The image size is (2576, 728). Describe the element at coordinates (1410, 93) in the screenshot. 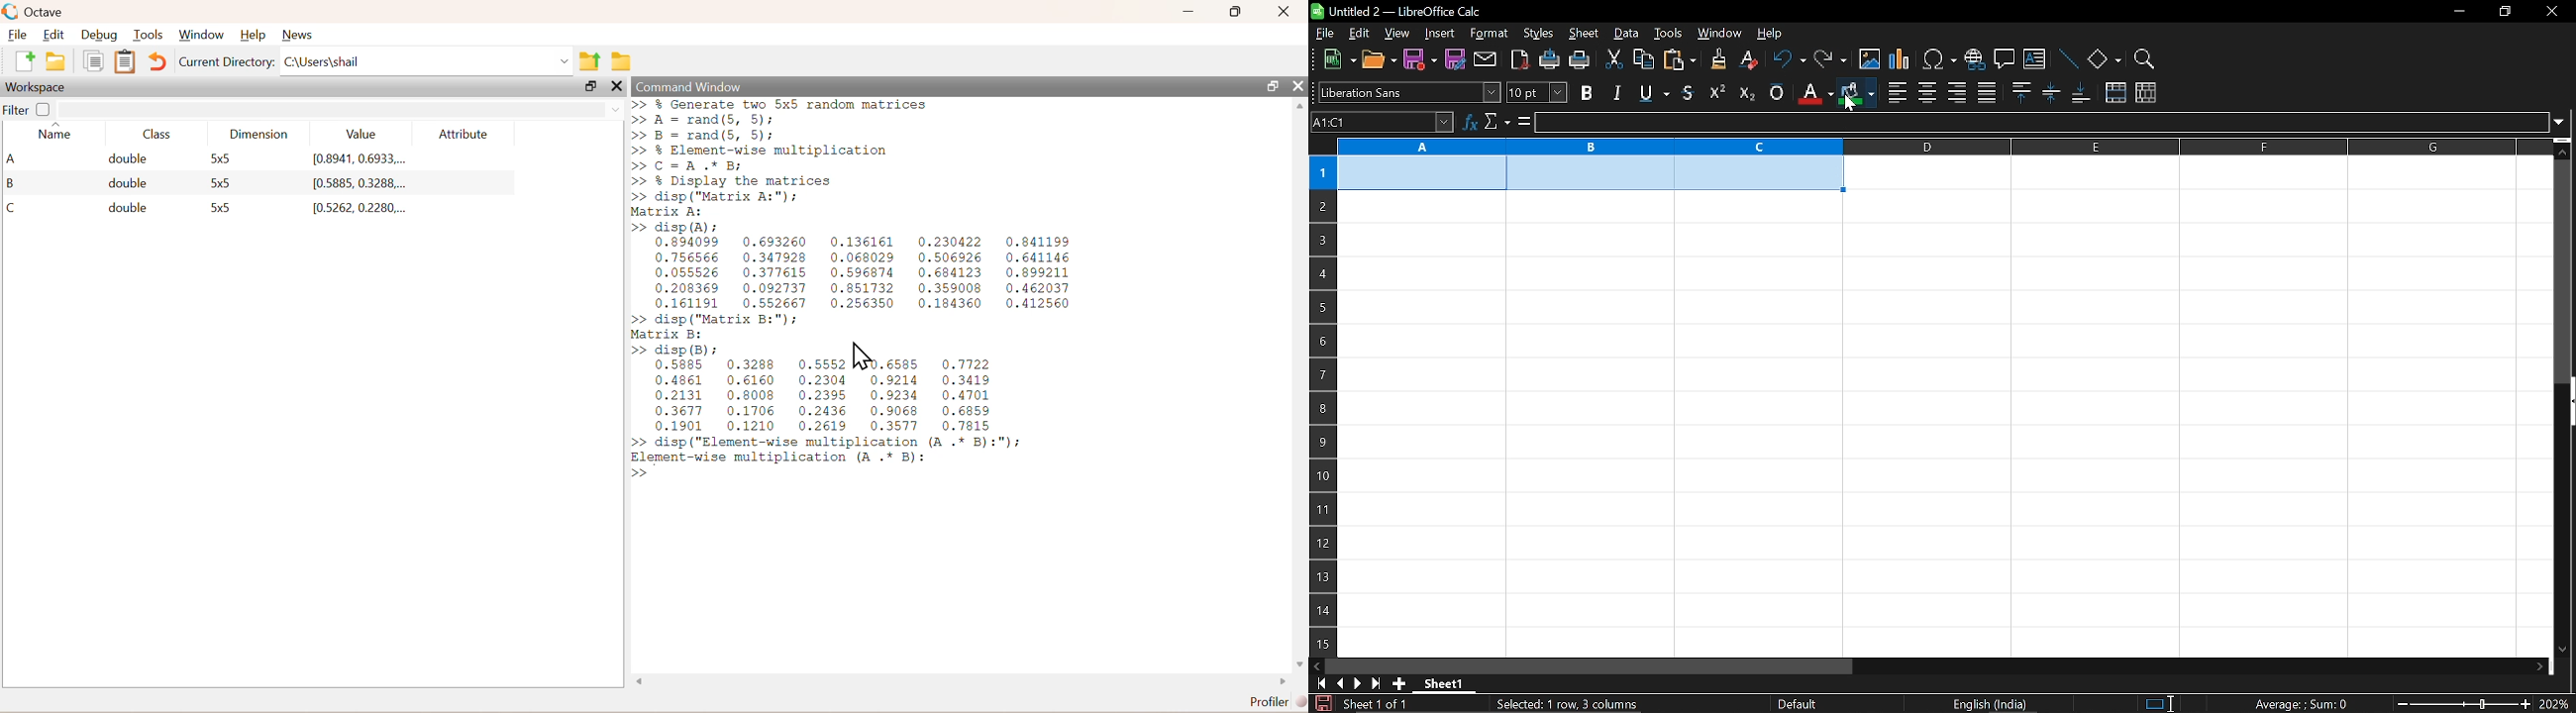

I see `text style` at that location.